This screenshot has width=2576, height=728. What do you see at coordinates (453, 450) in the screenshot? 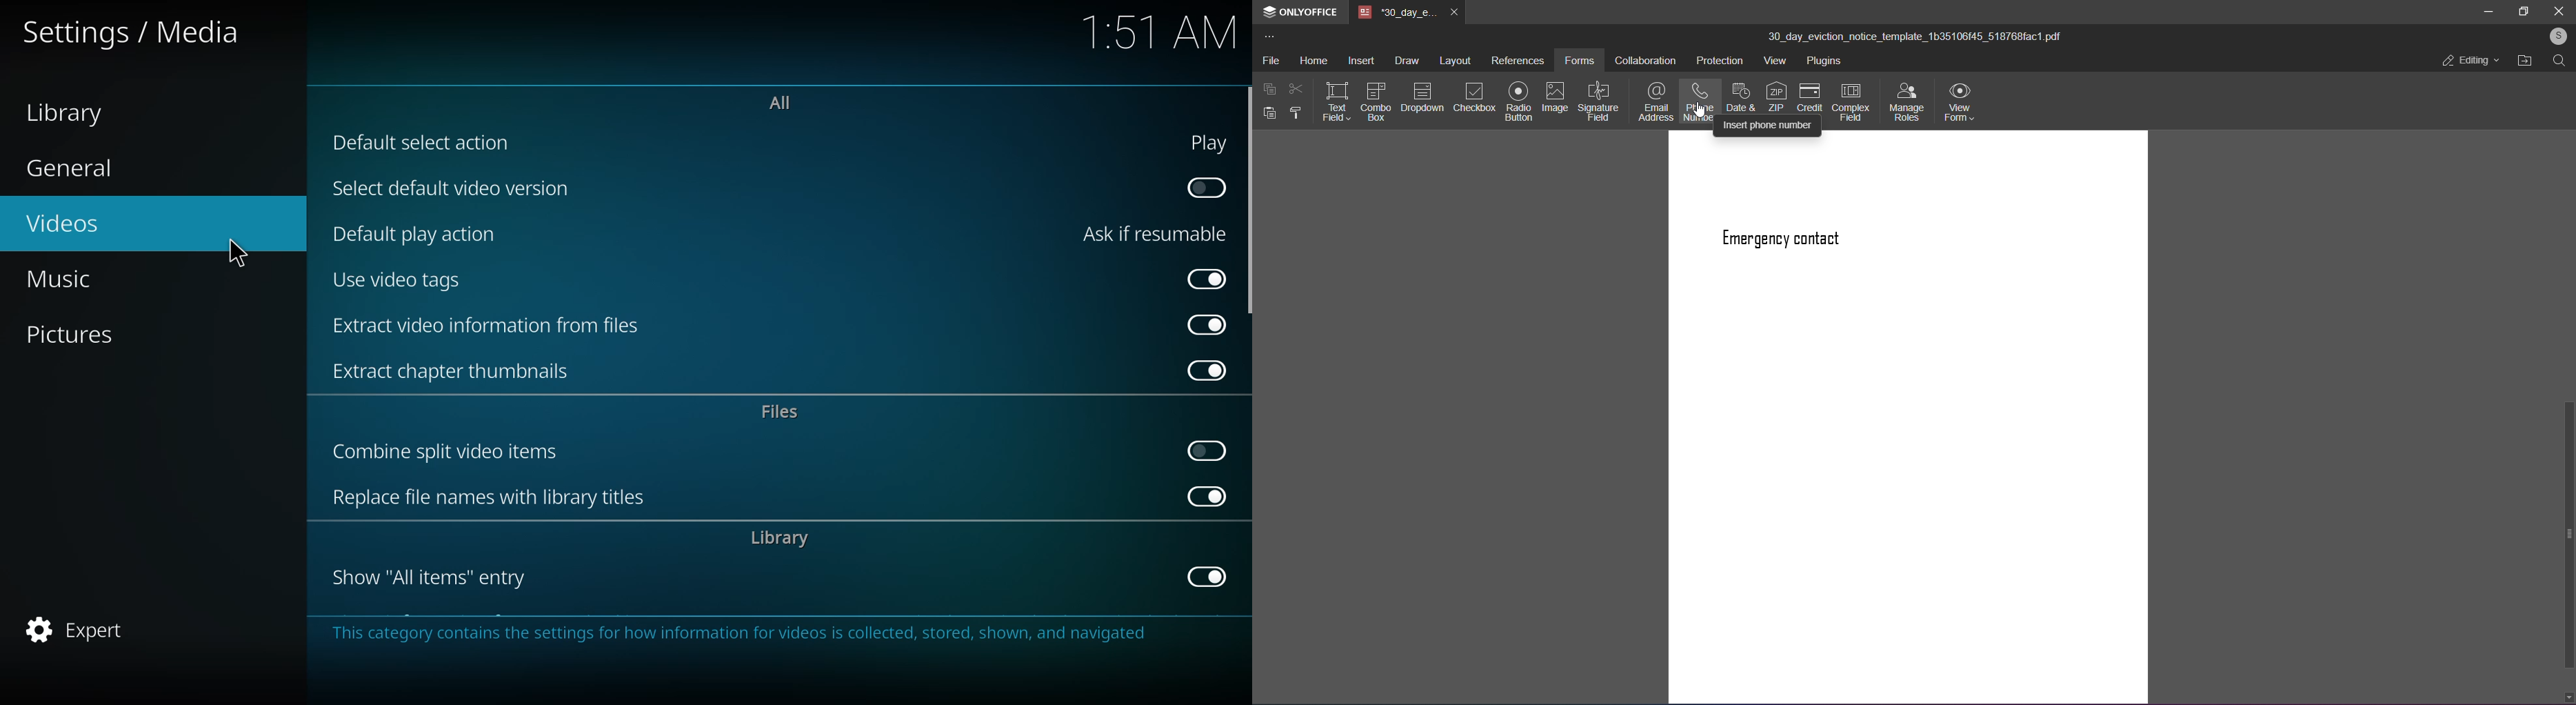
I see `combine split video items` at bounding box center [453, 450].